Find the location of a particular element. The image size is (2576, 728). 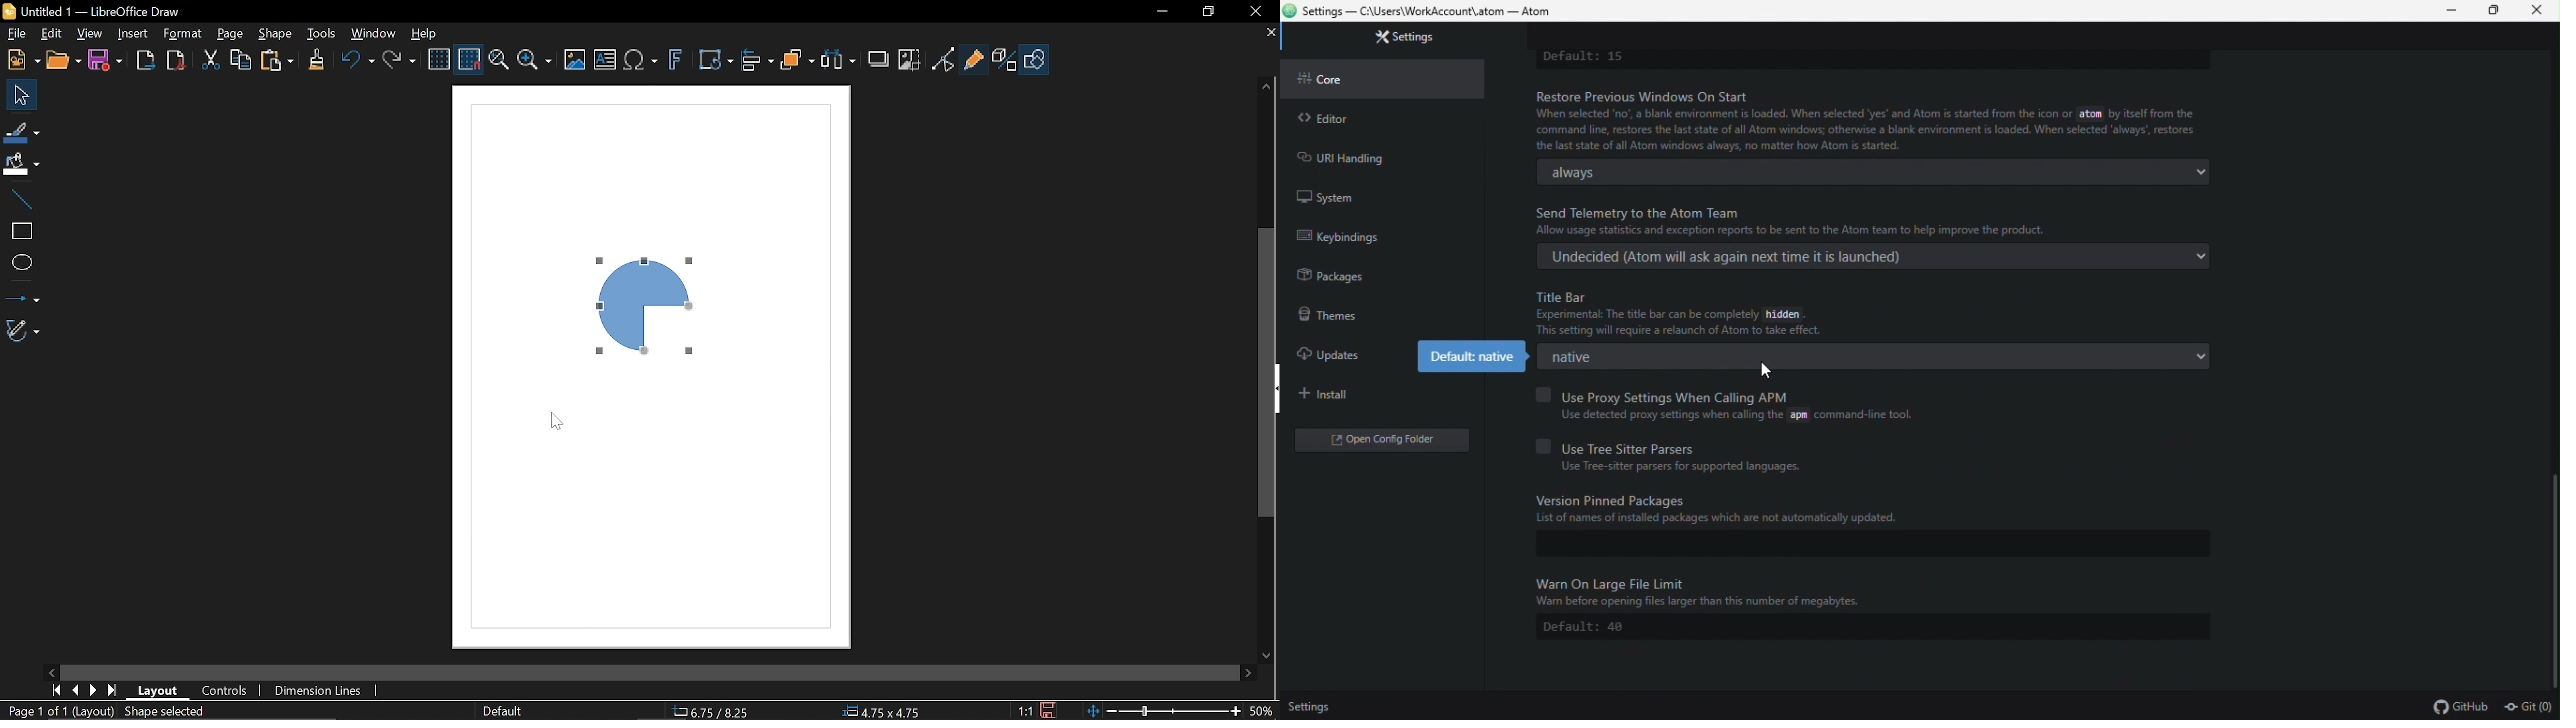

Format is located at coordinates (185, 35).